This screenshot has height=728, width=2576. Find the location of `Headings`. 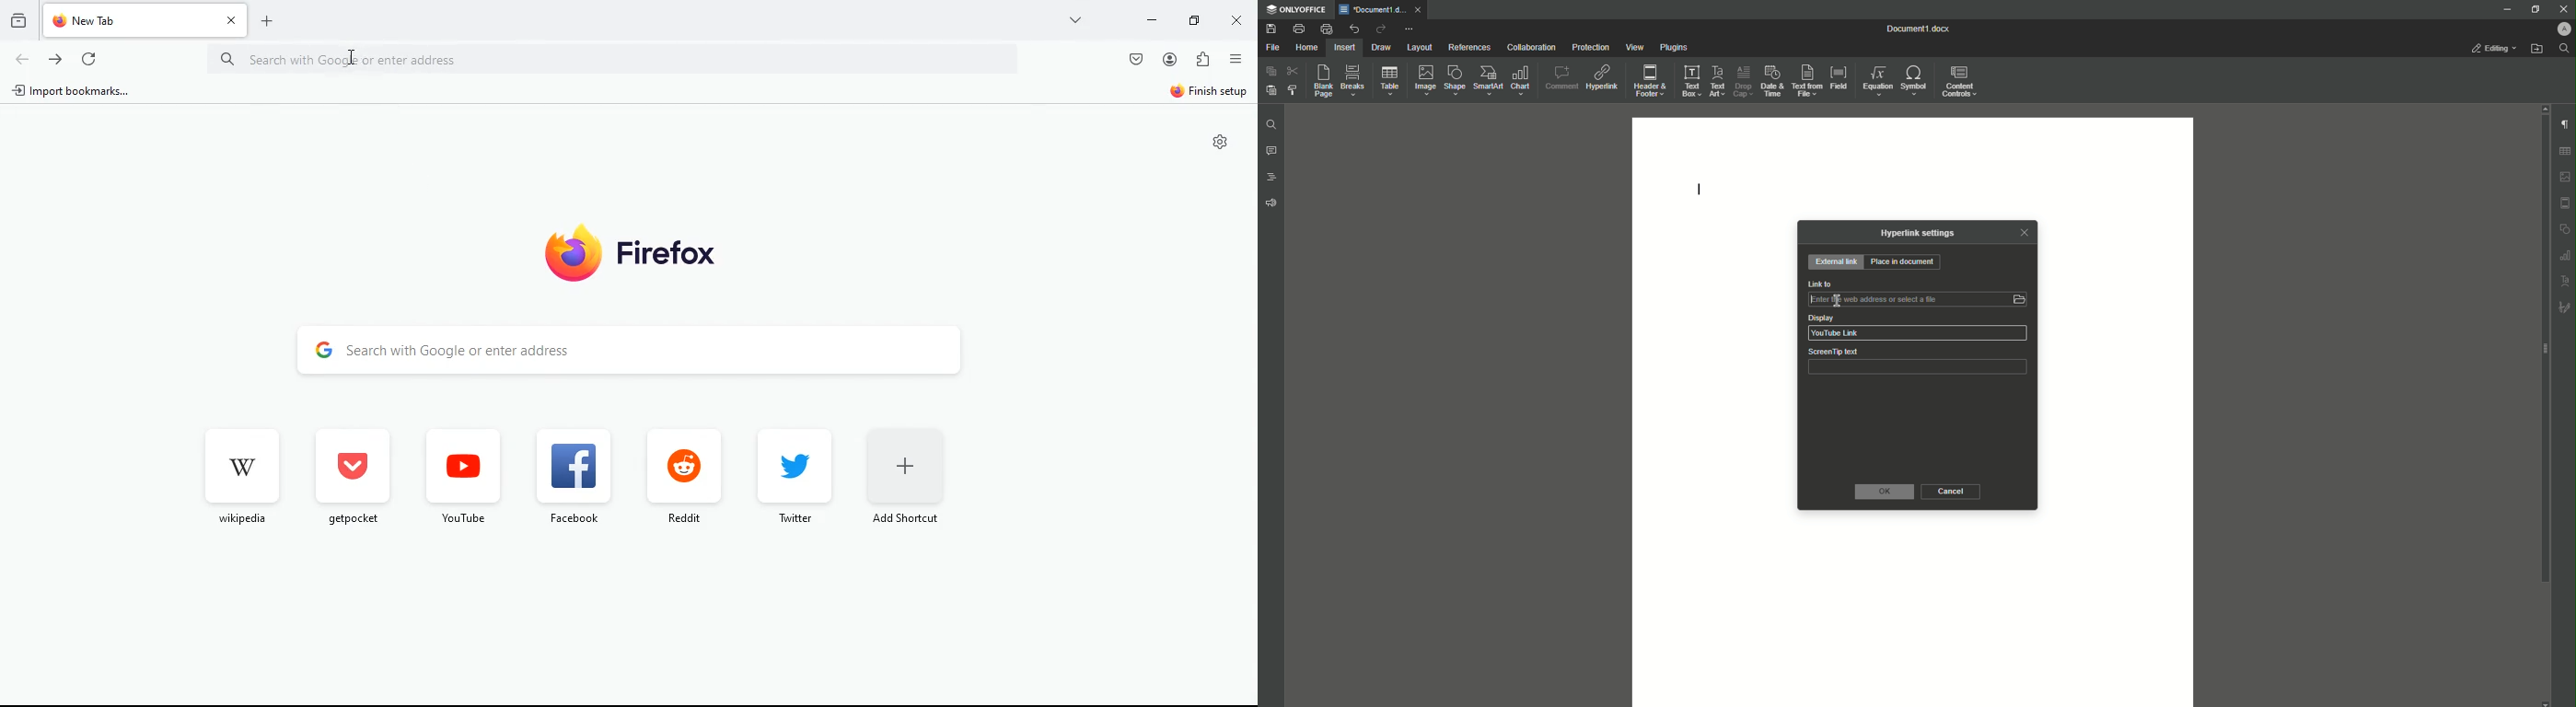

Headings is located at coordinates (1271, 177).